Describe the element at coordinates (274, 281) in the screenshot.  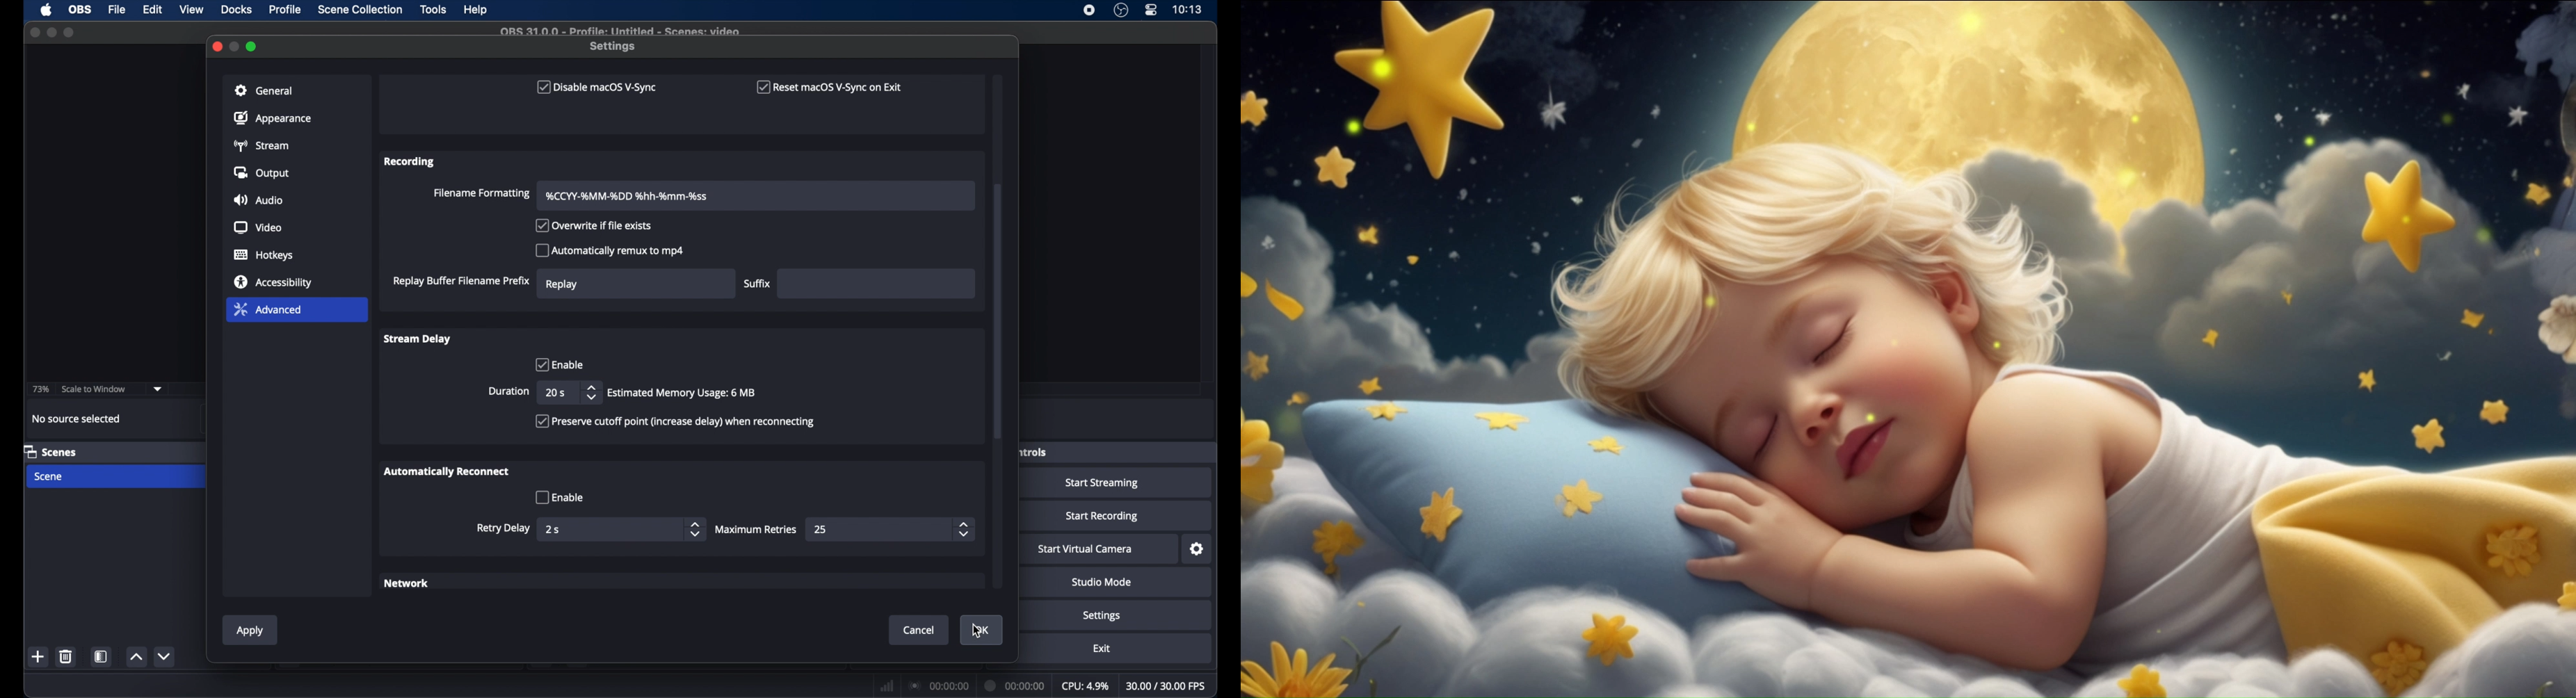
I see `accessibility ` at that location.